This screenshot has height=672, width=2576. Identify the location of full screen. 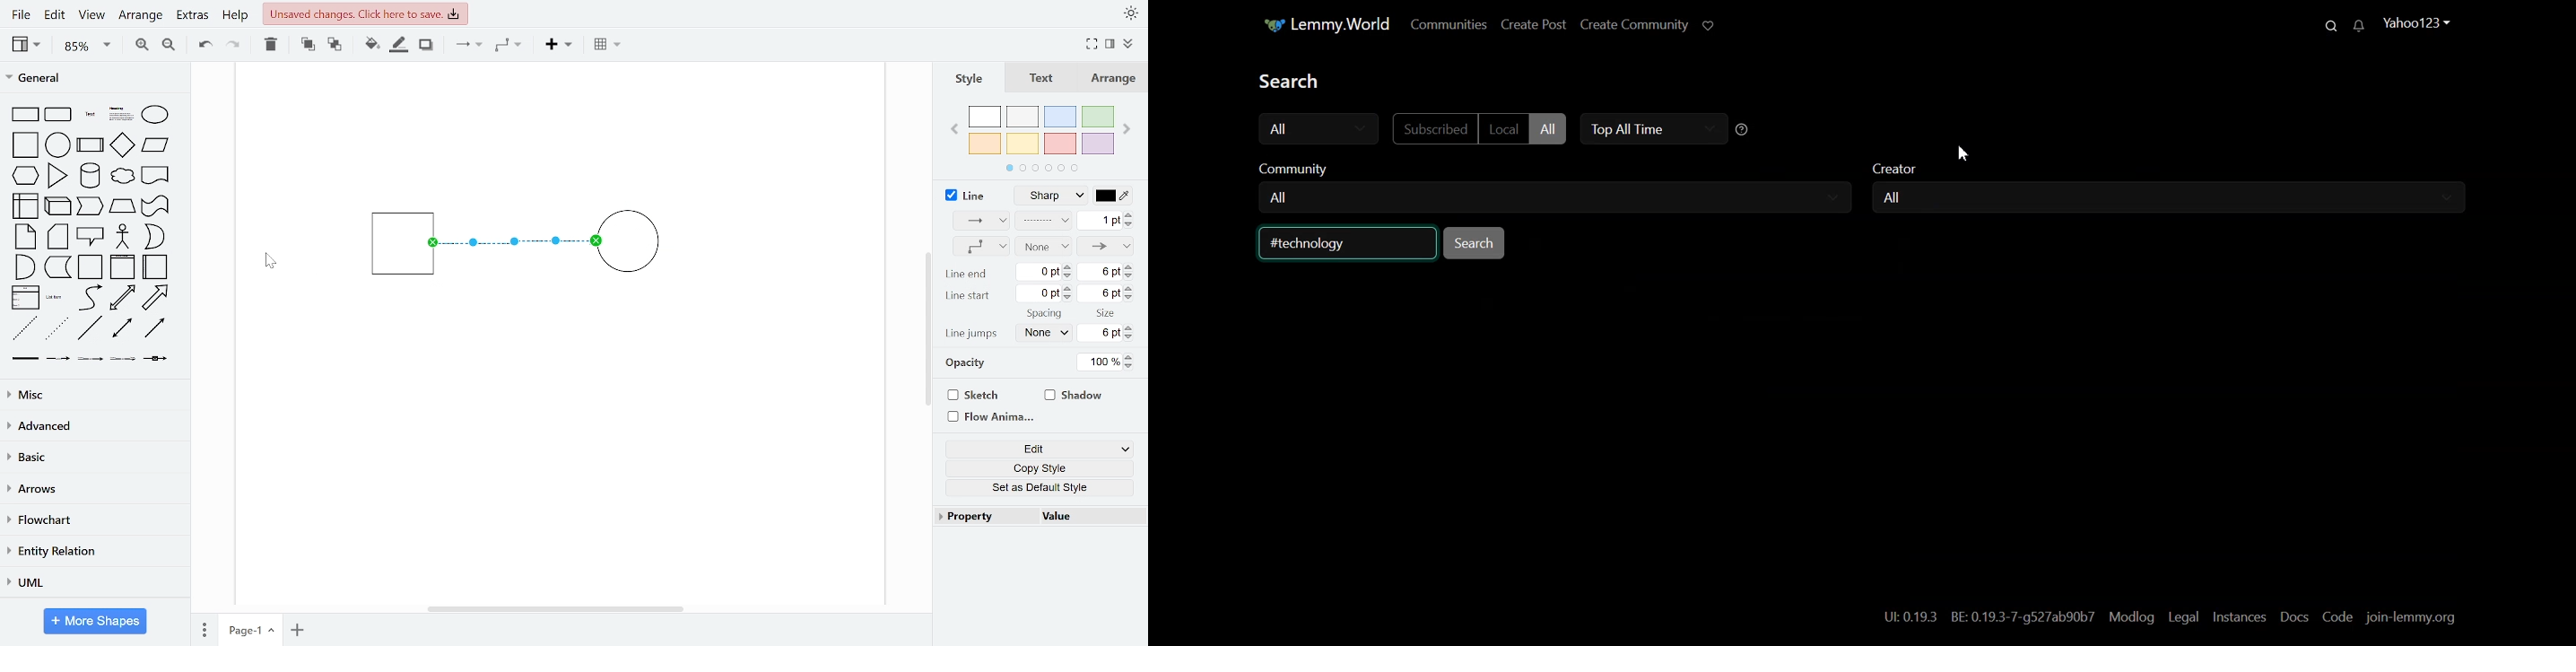
(1092, 45).